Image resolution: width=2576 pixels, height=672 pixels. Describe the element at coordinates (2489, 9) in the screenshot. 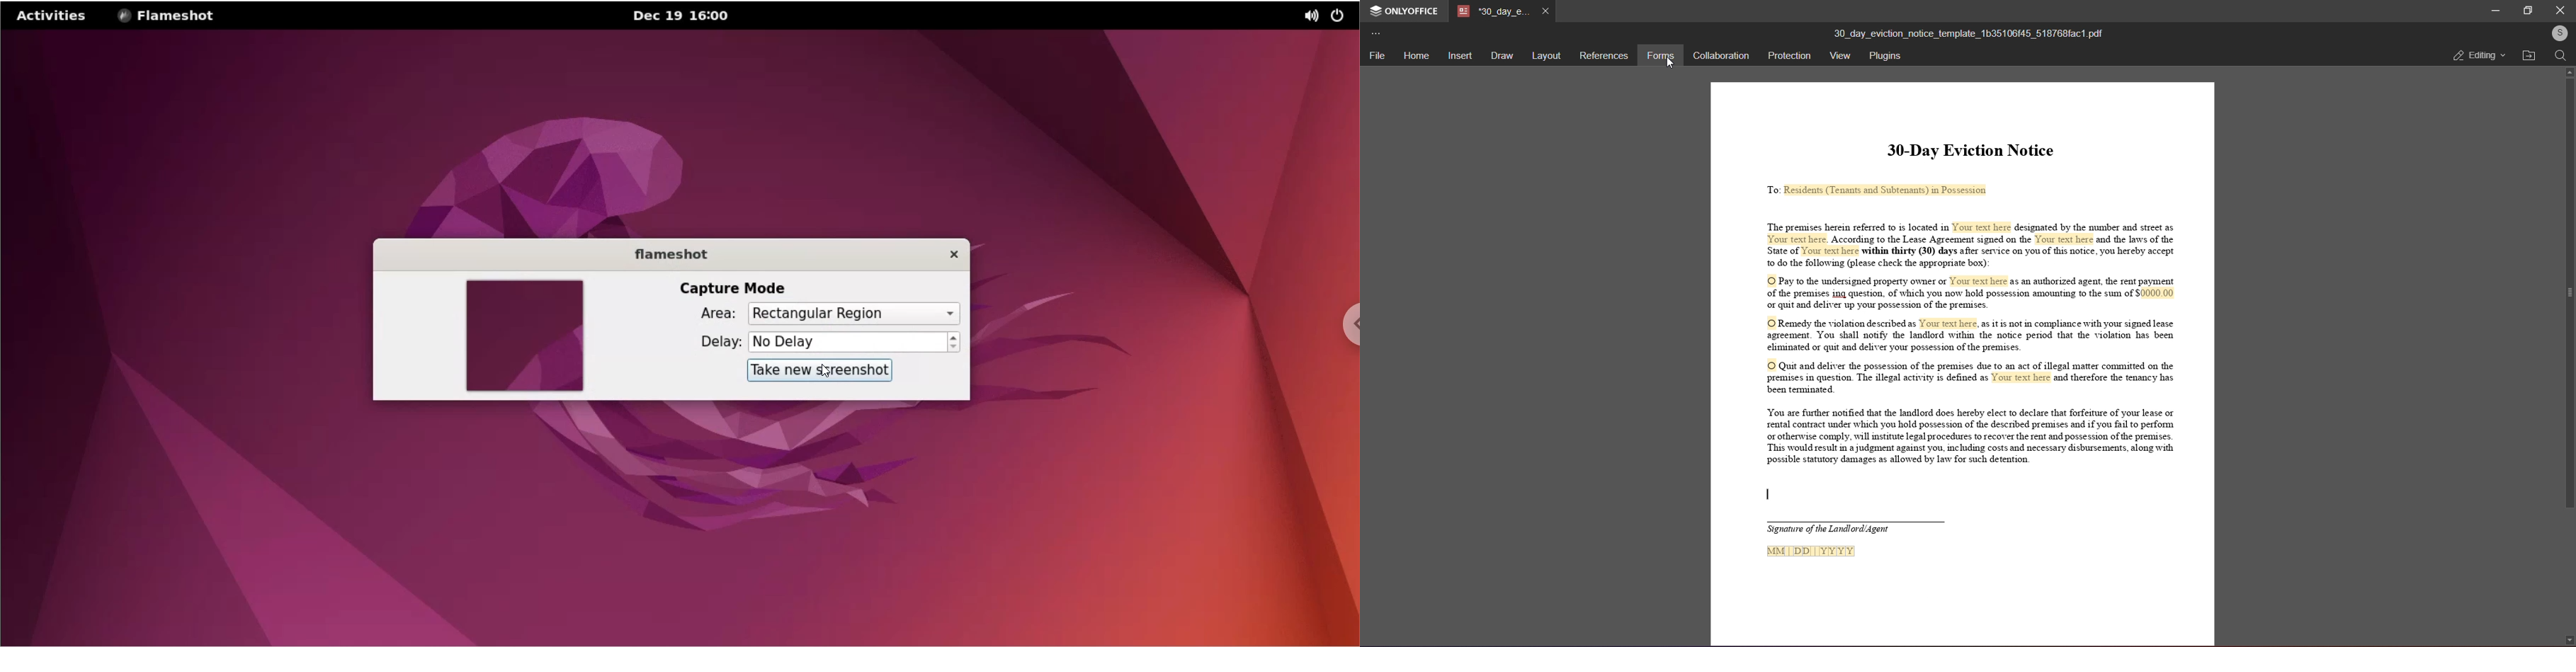

I see `minimize` at that location.